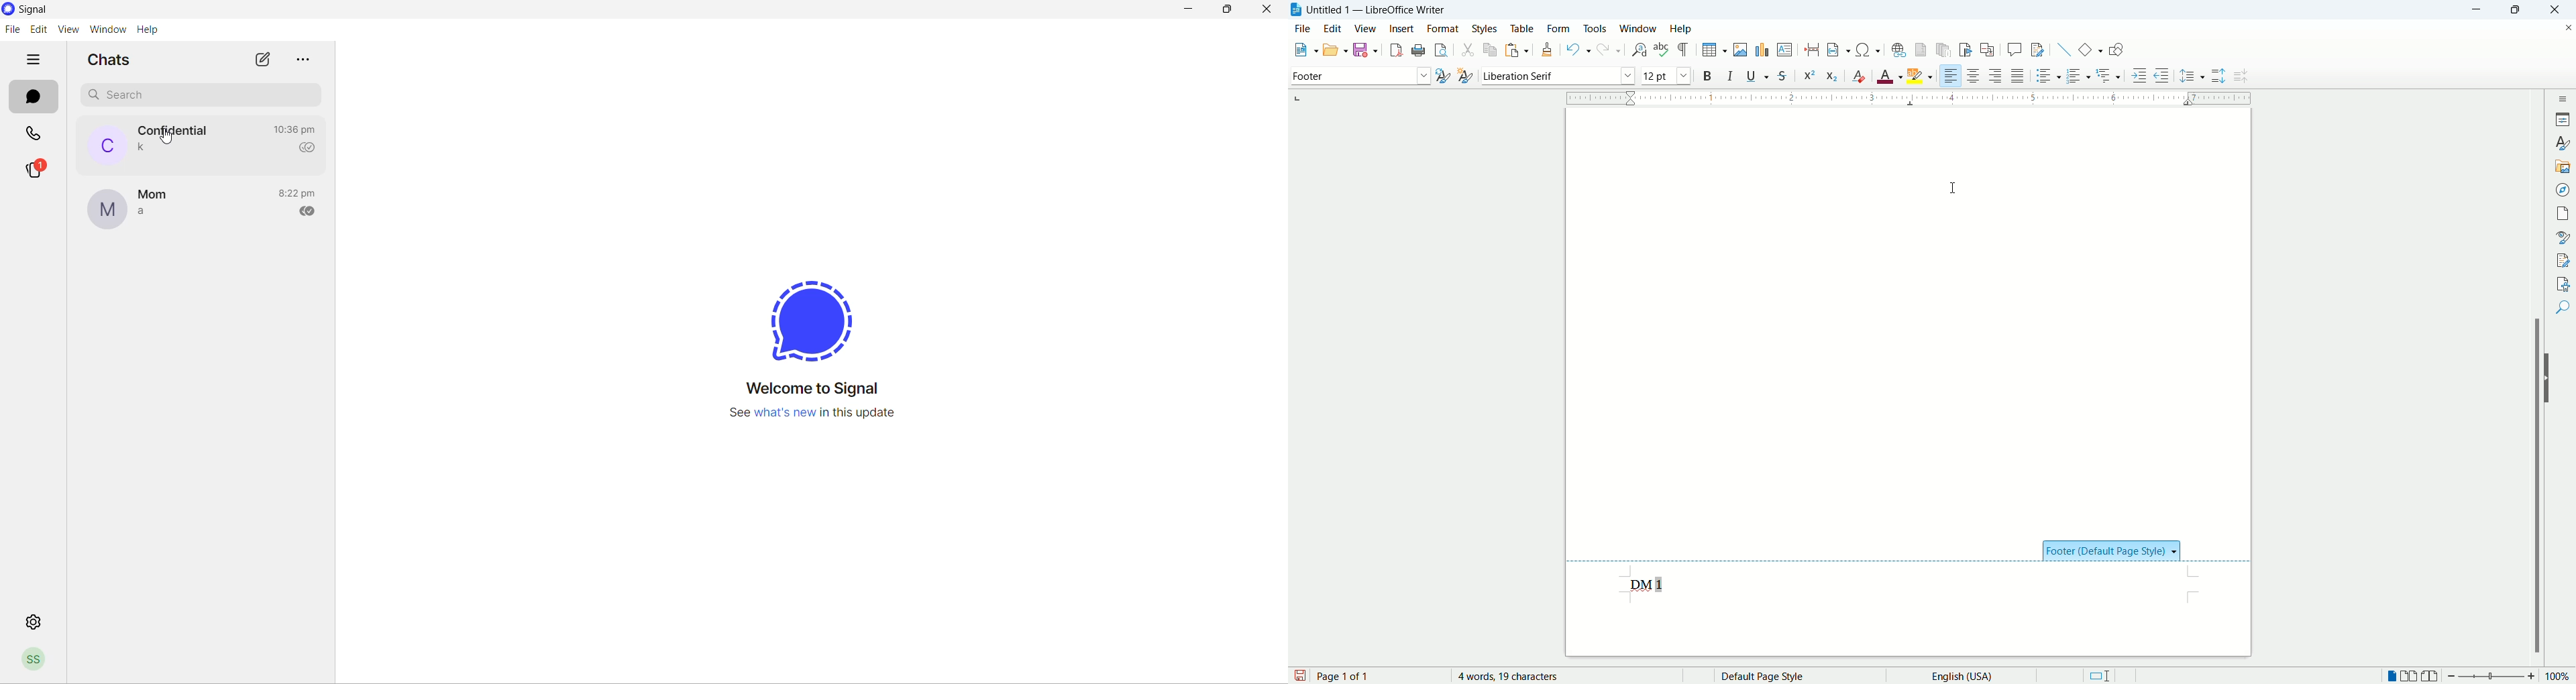 The width and height of the screenshot is (2576, 700). Describe the element at coordinates (207, 95) in the screenshot. I see `search chats` at that location.